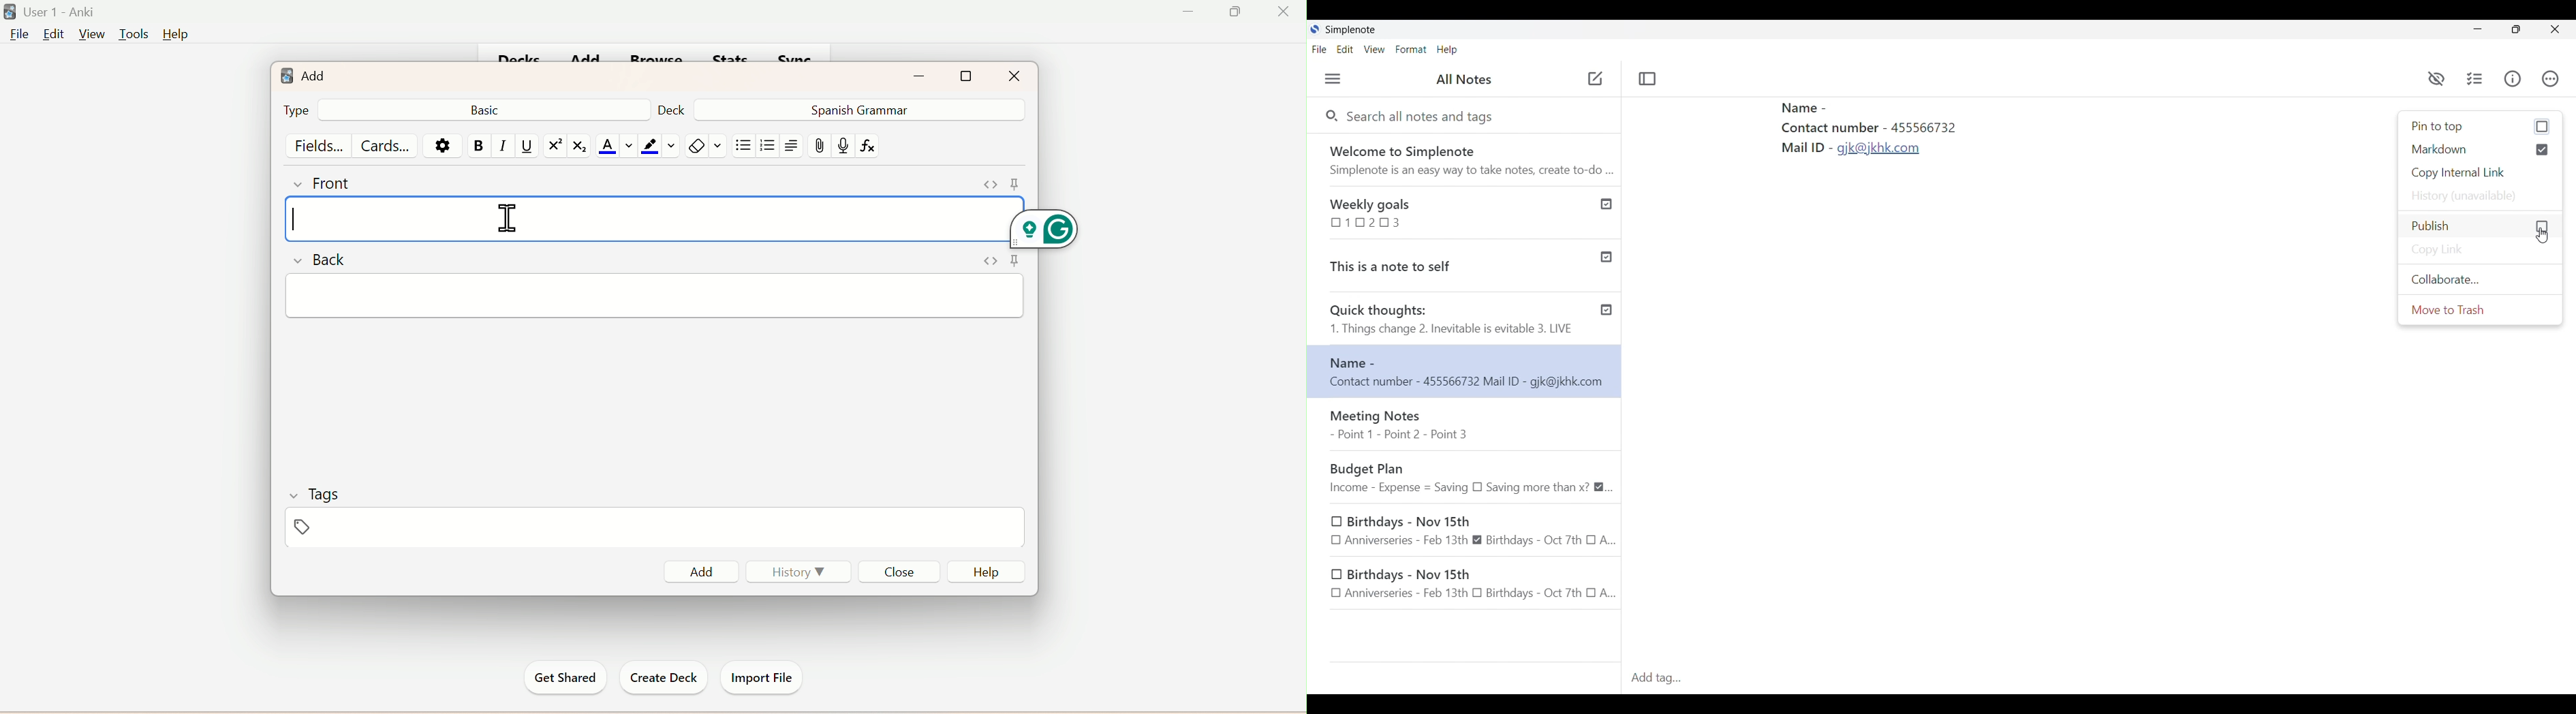  I want to click on View menu, so click(1375, 50).